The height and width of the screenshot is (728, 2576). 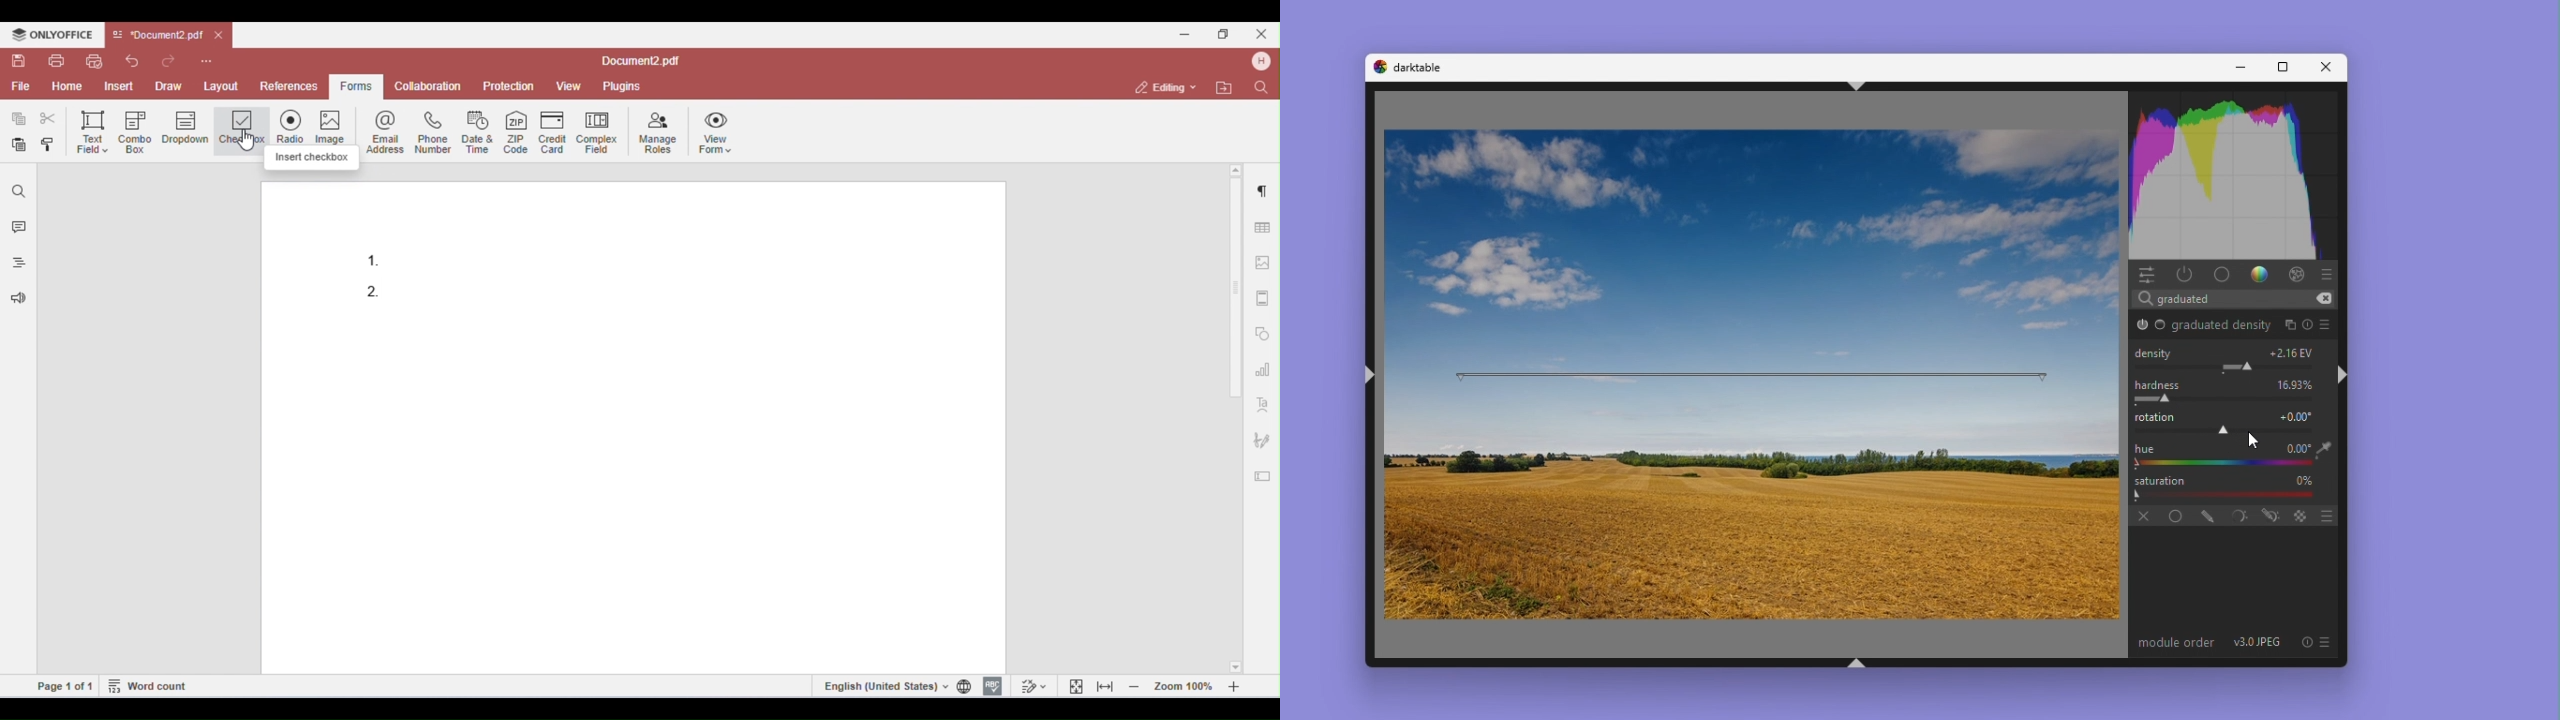 I want to click on comments, so click(x=16, y=229).